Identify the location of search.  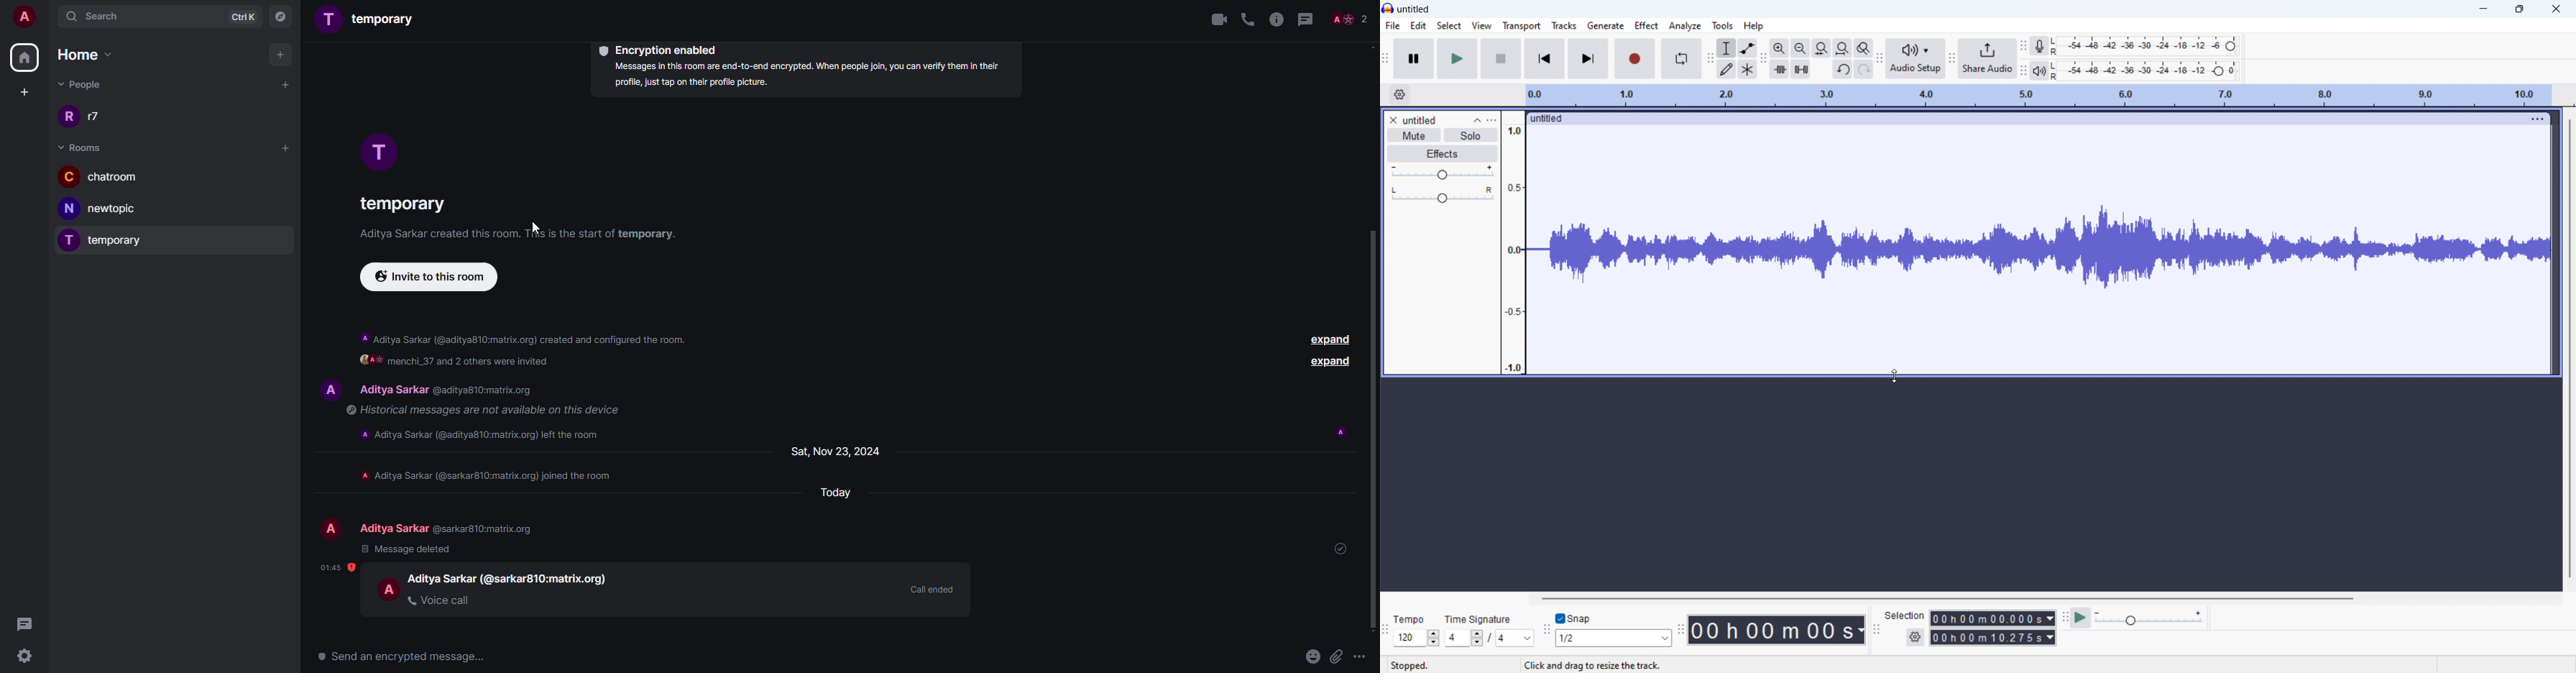
(98, 16).